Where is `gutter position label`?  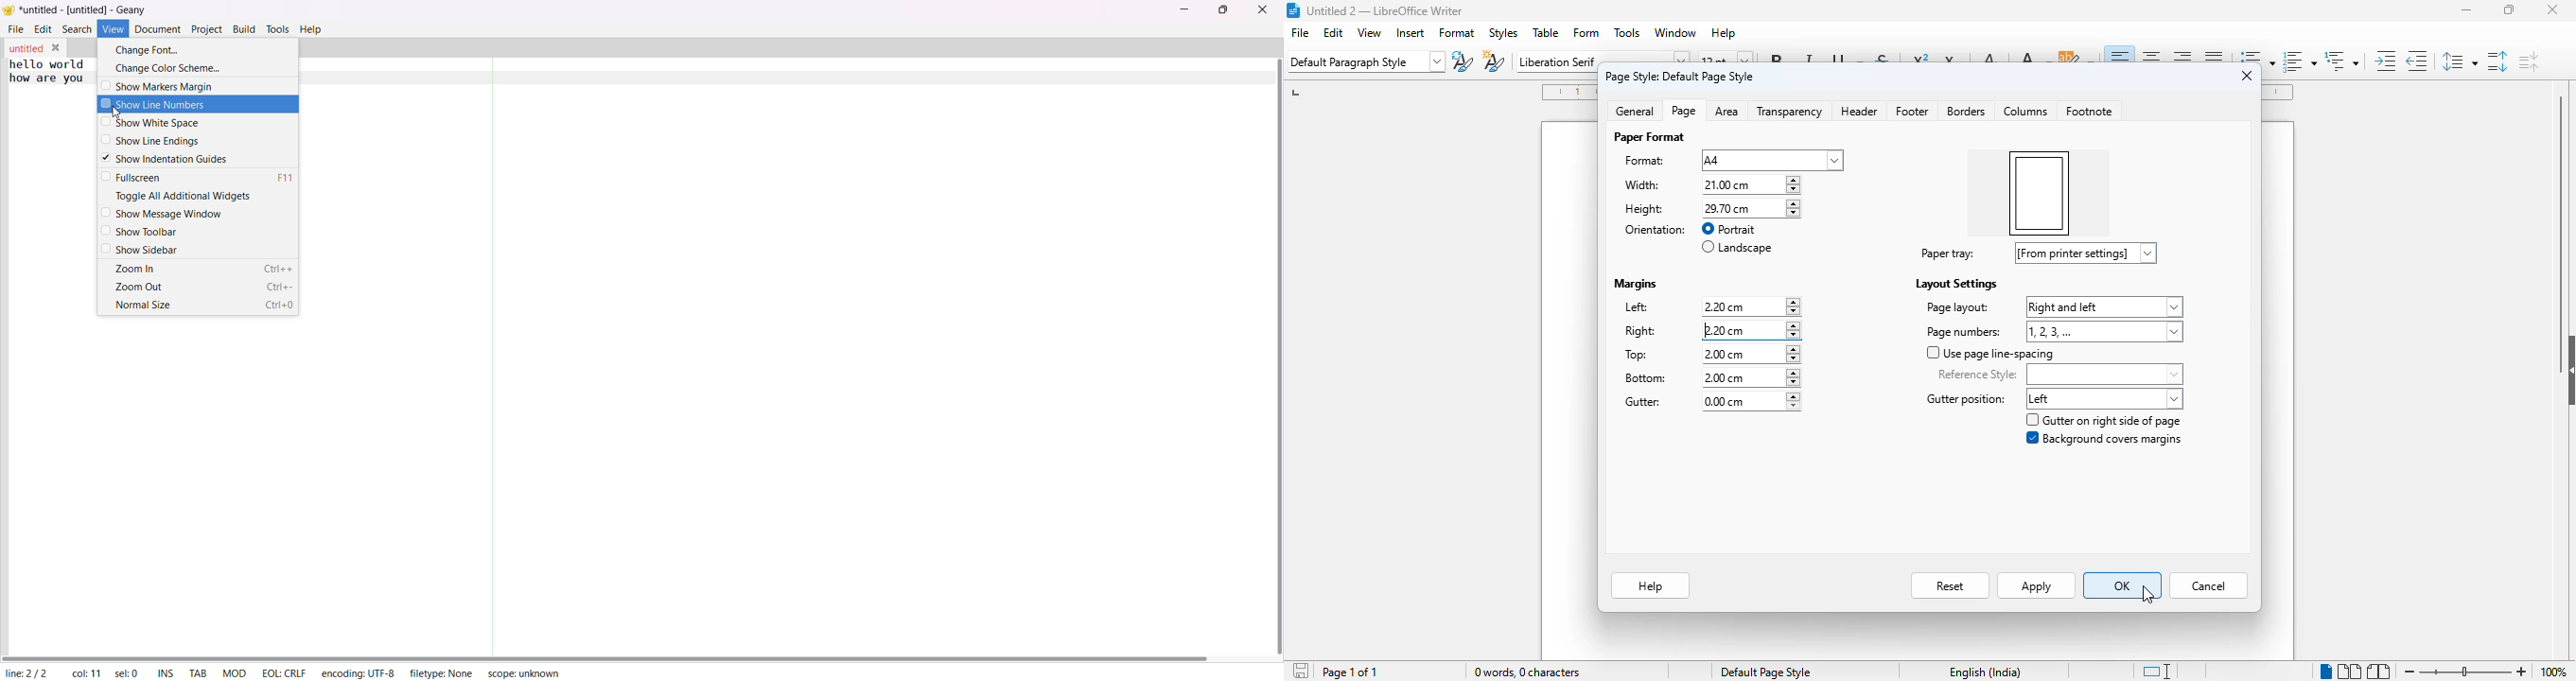 gutter position label is located at coordinates (1967, 399).